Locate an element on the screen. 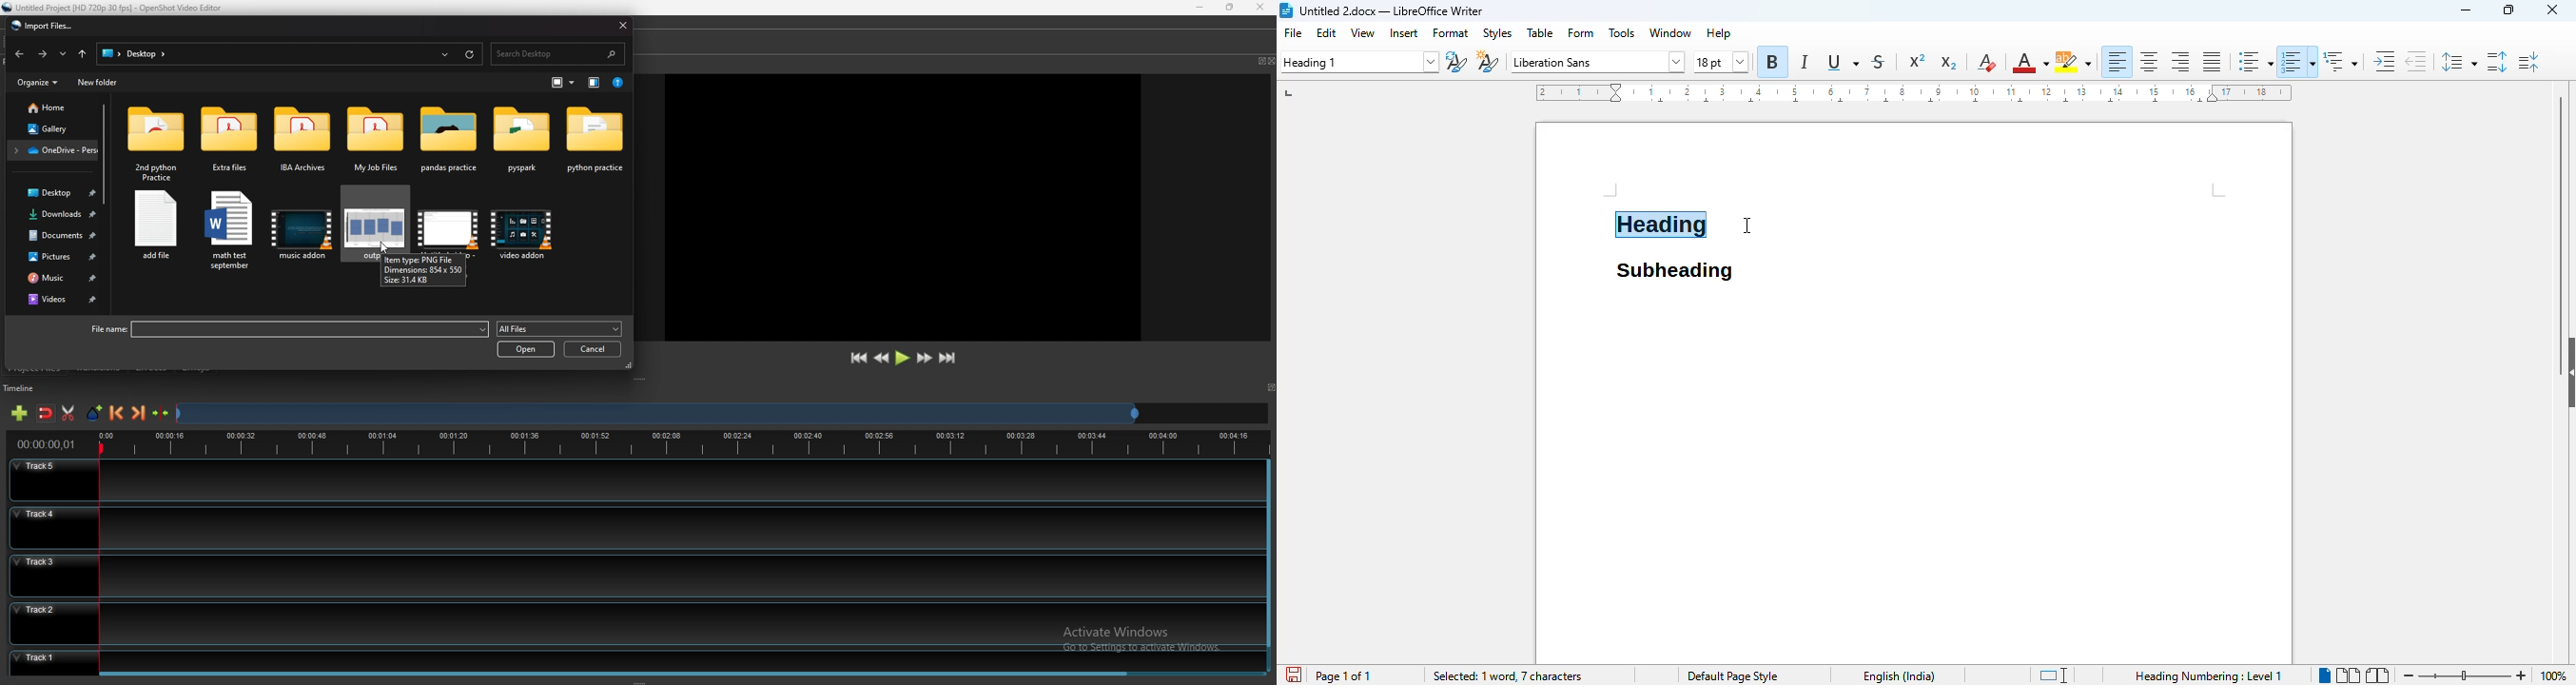  align left is located at coordinates (2117, 61).